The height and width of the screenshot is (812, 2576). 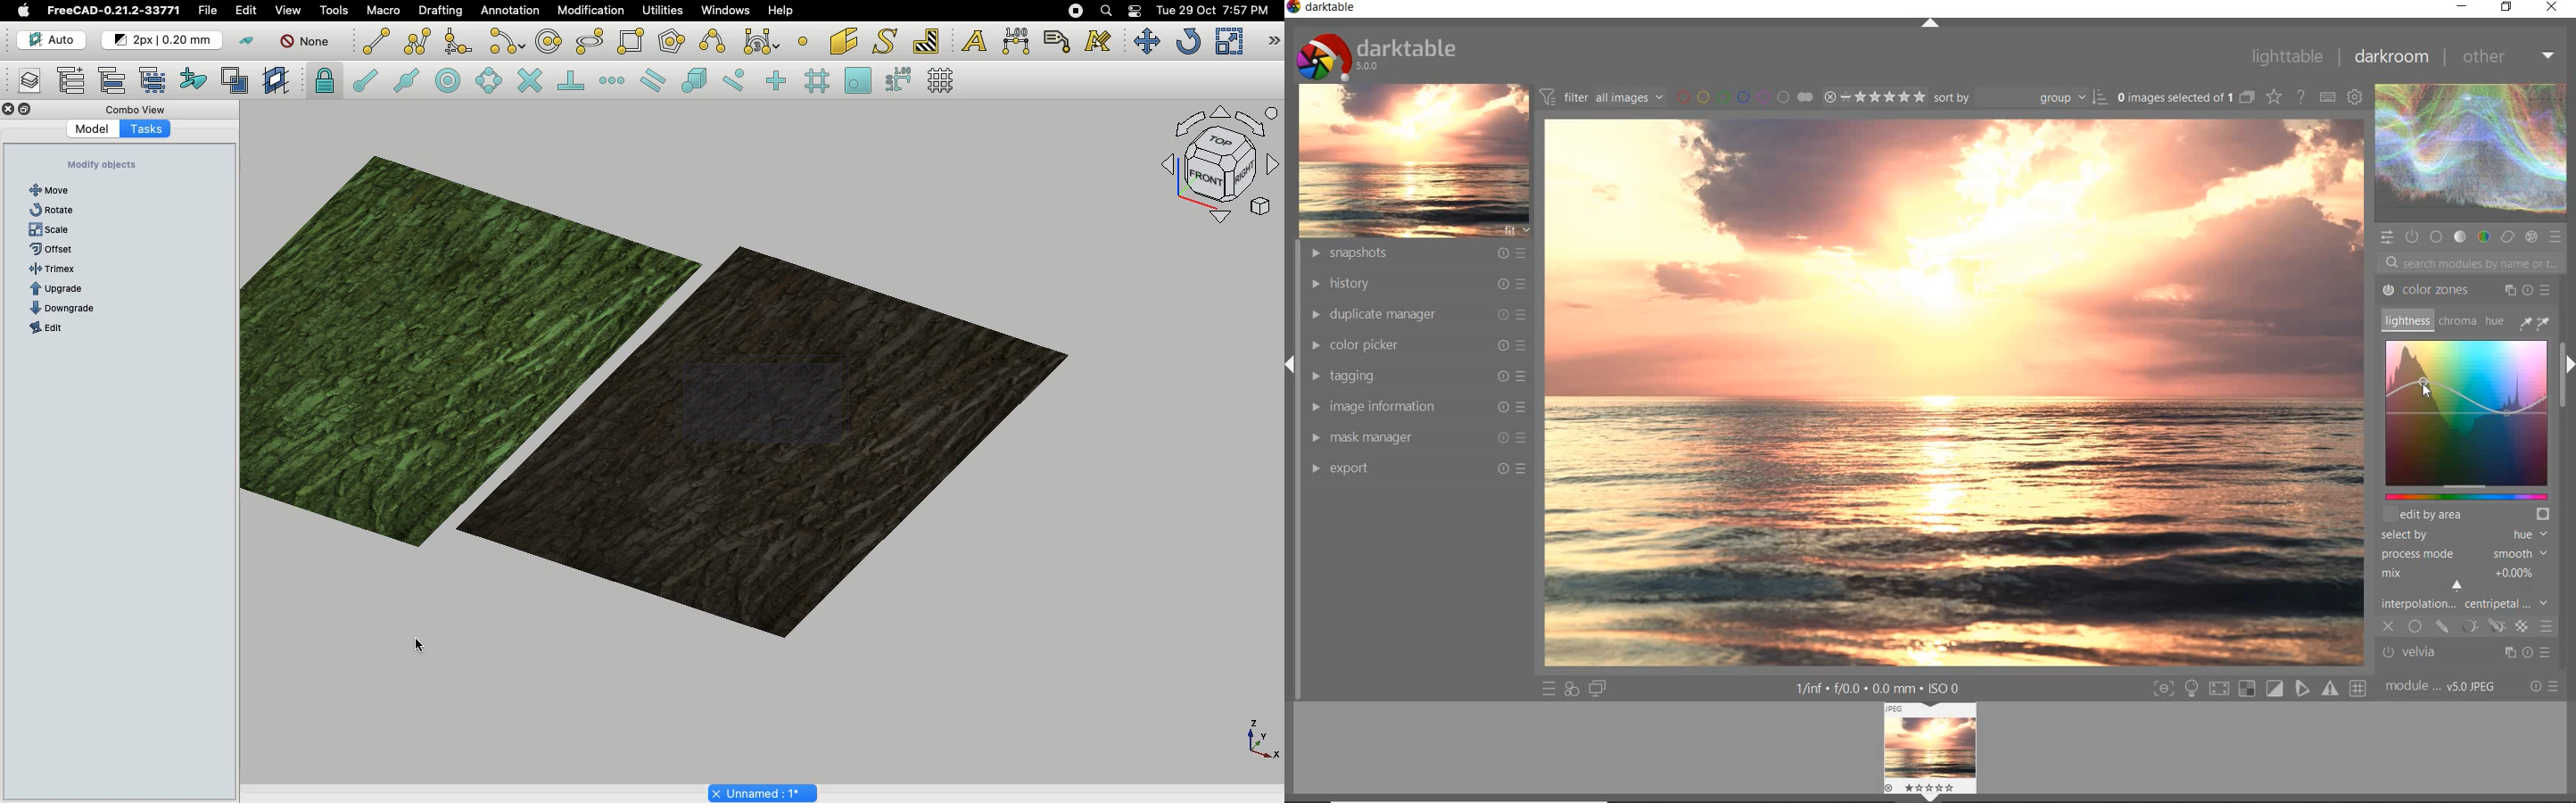 I want to click on HUE, so click(x=2496, y=324).